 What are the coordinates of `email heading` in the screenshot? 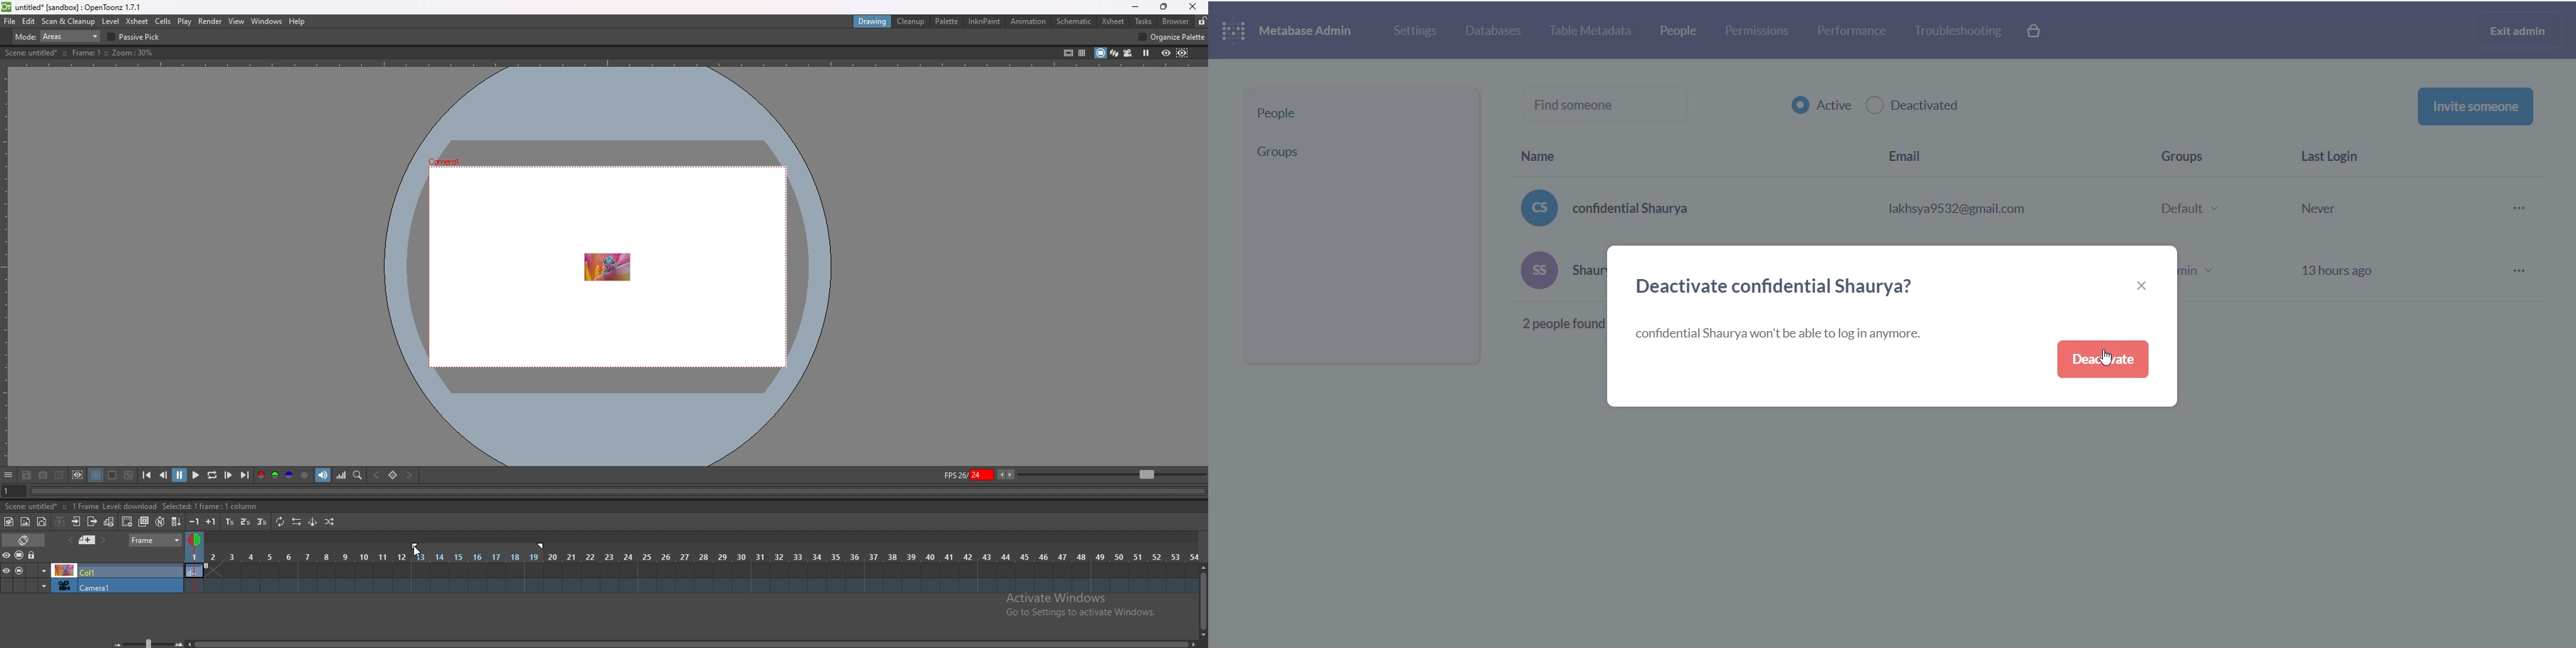 It's located at (1940, 154).